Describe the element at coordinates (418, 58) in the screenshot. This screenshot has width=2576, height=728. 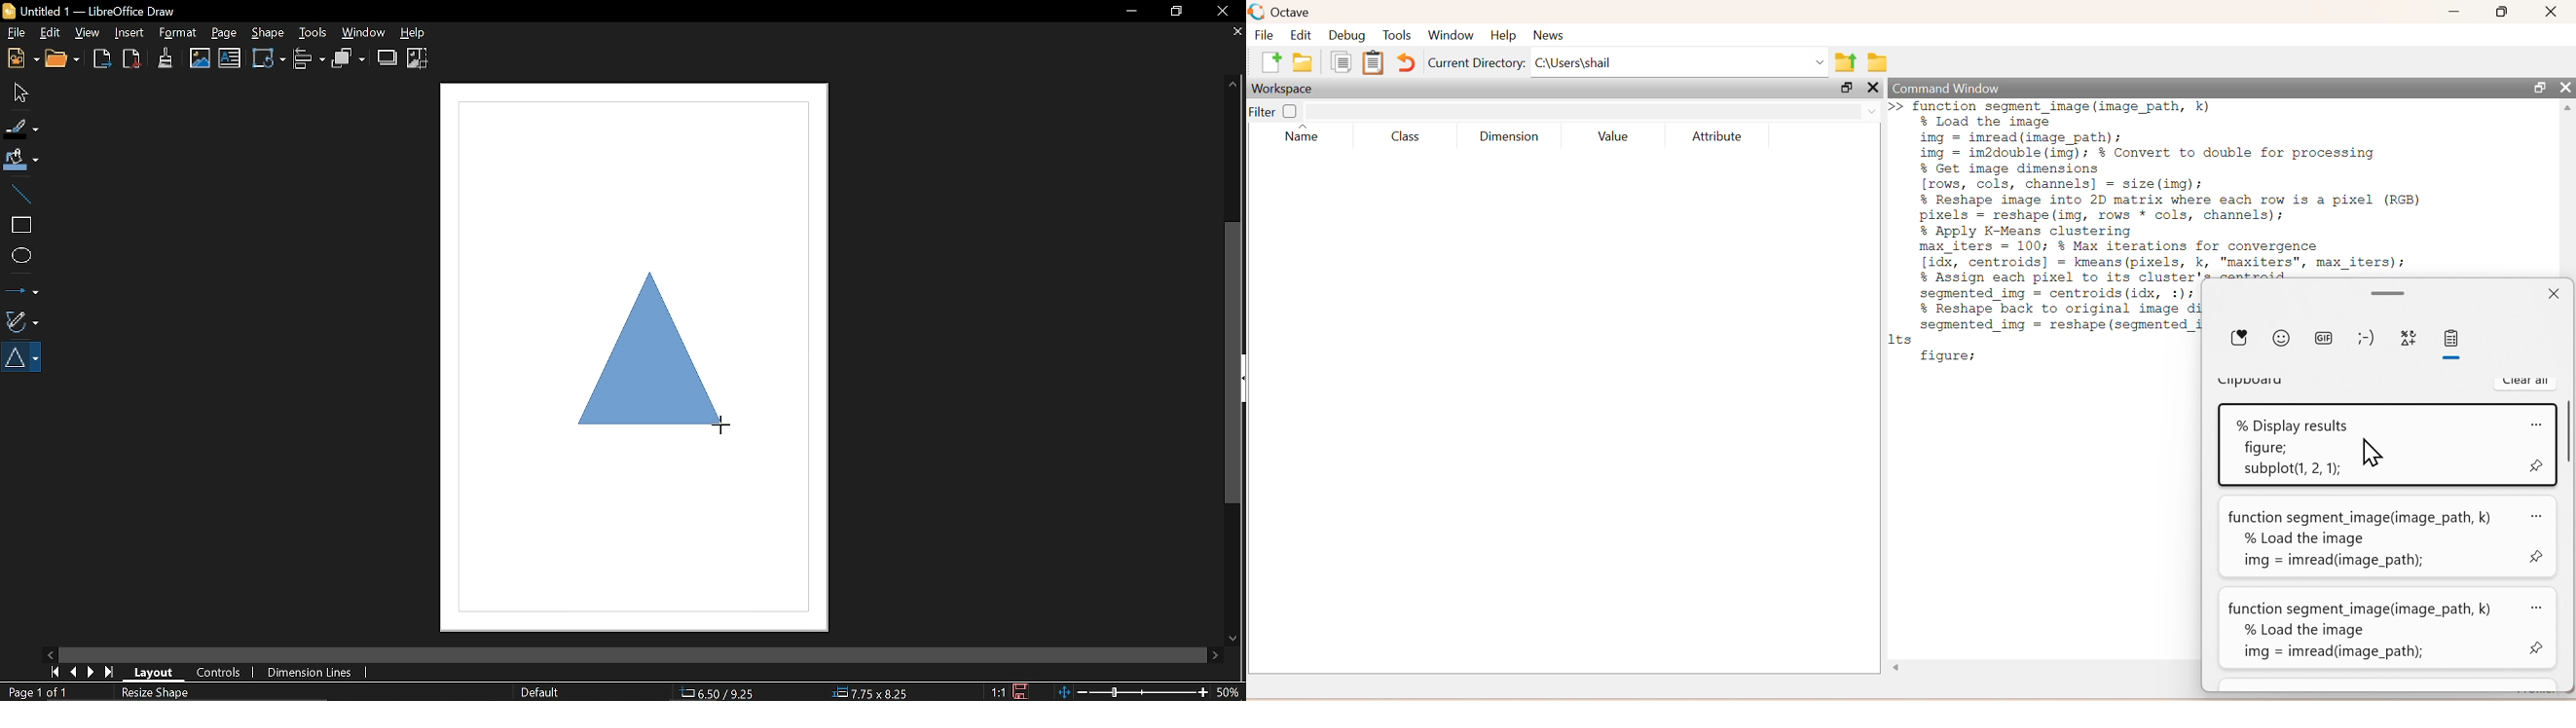
I see `Crop` at that location.